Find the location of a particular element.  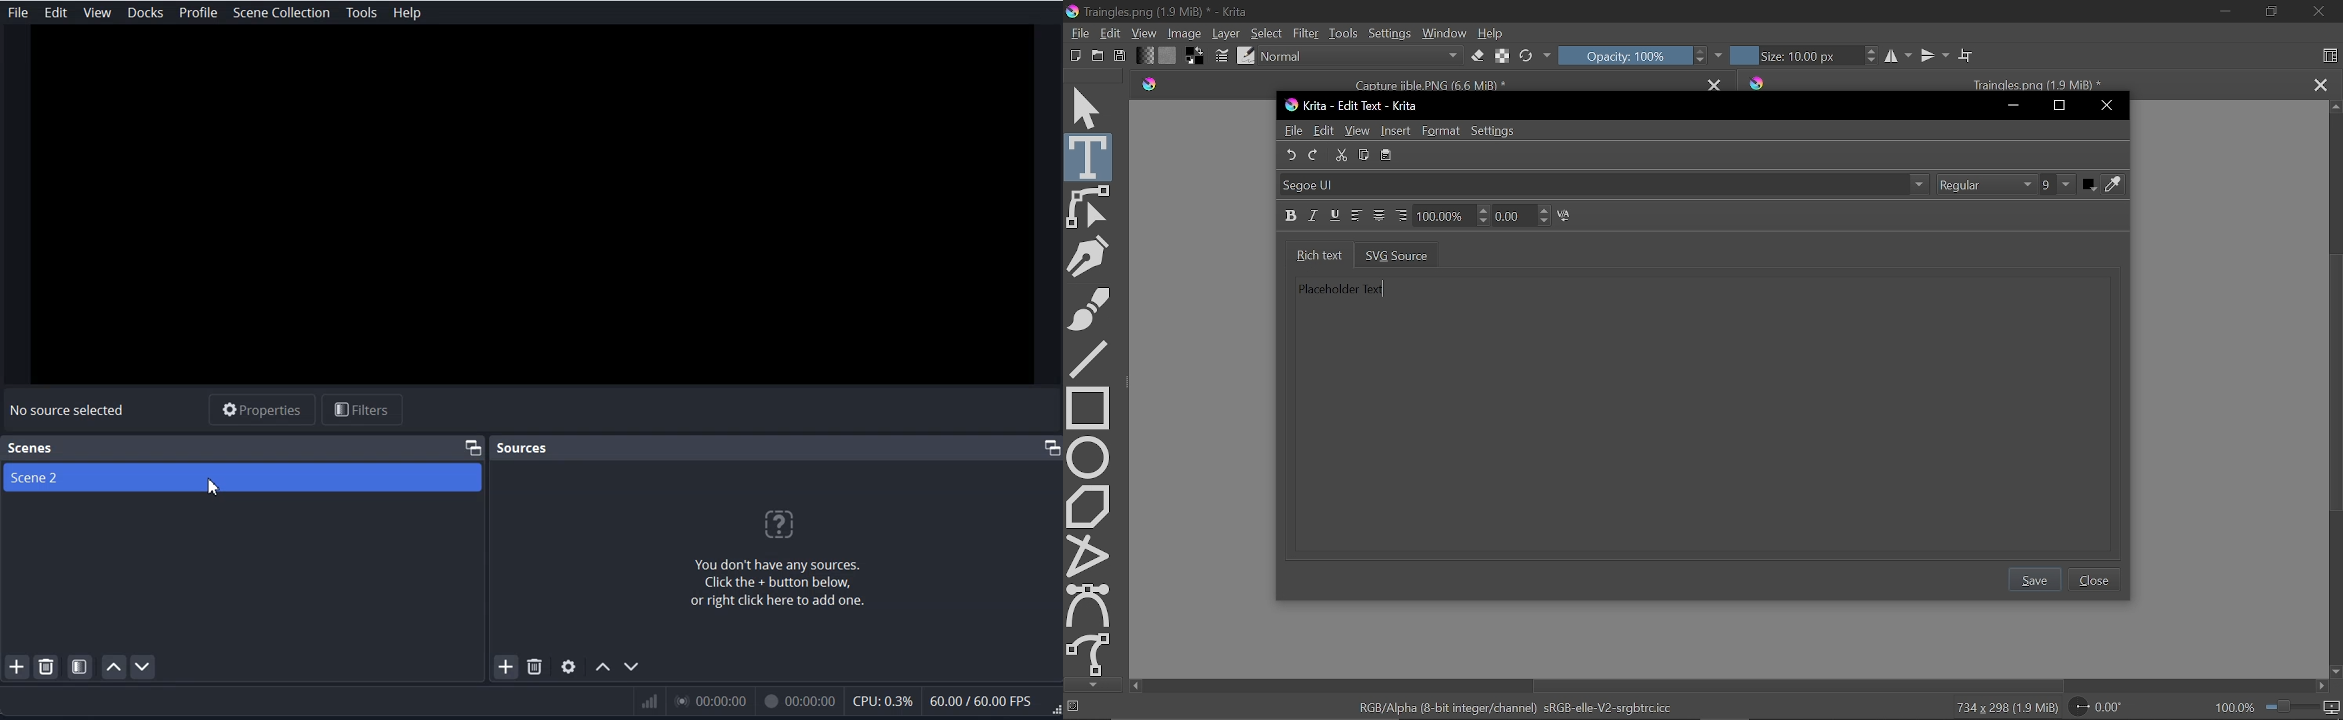

Add Scene is located at coordinates (15, 667).